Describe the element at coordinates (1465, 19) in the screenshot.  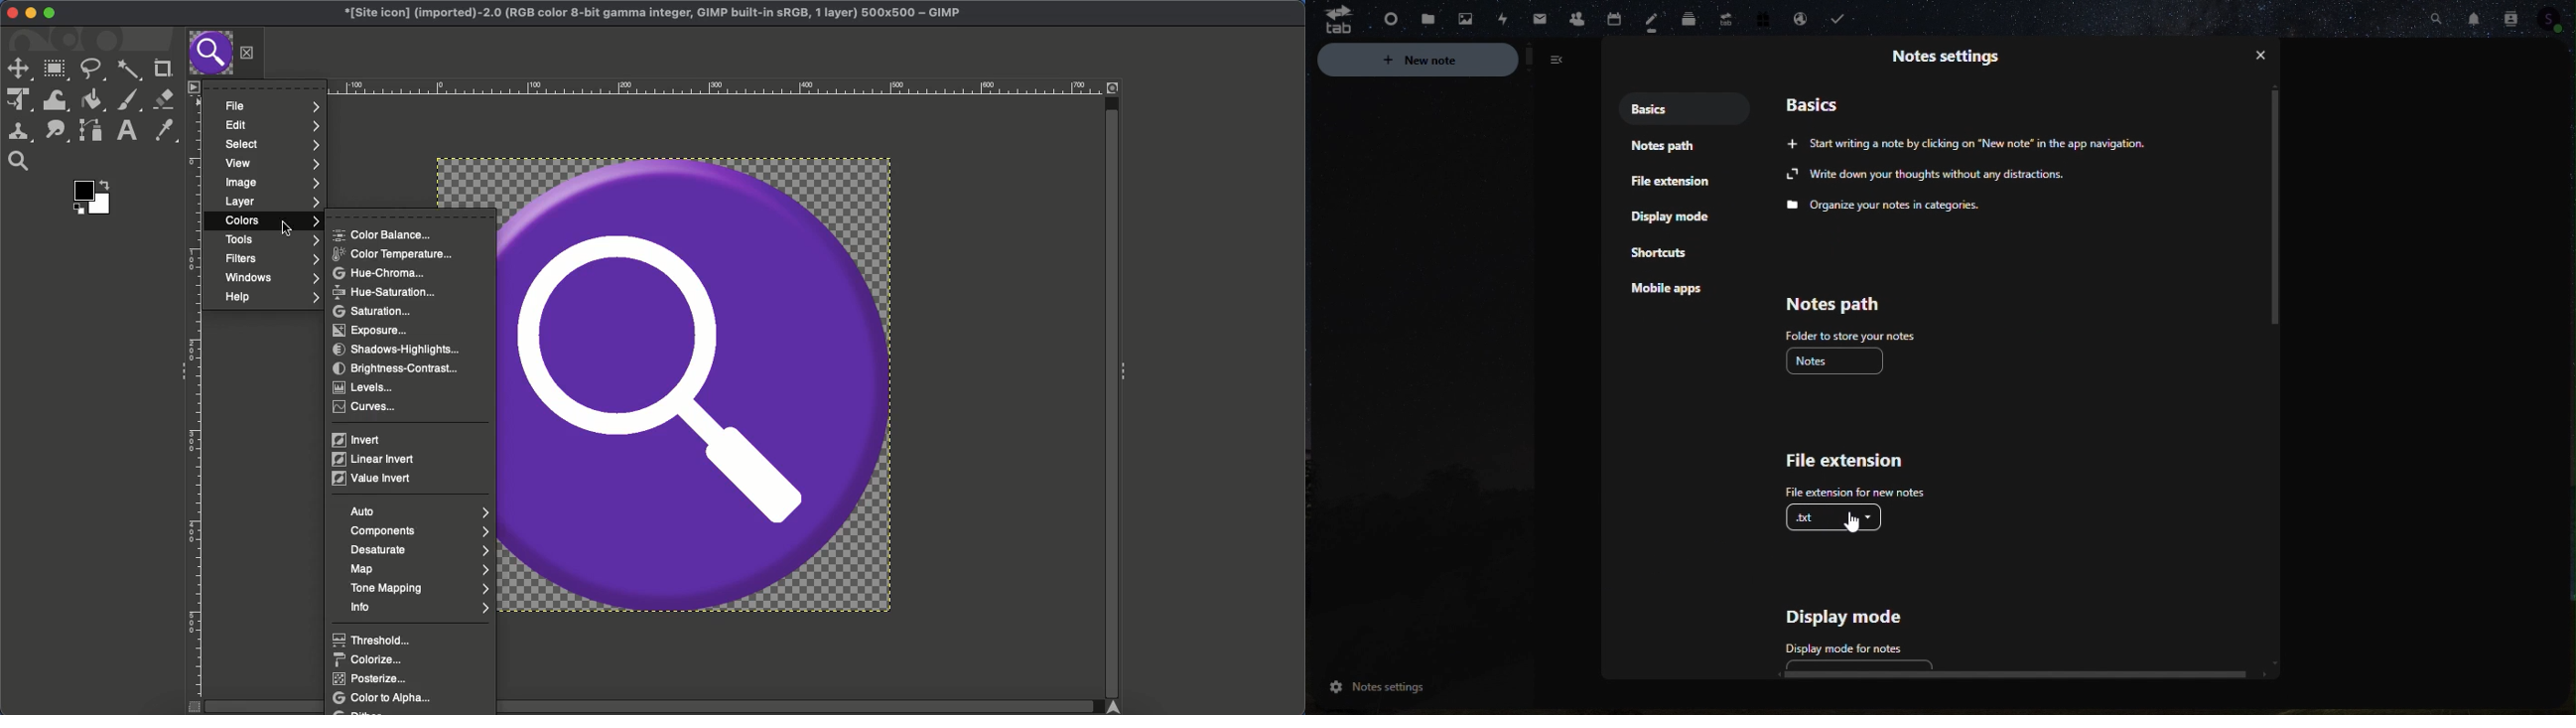
I see `Photos` at that location.